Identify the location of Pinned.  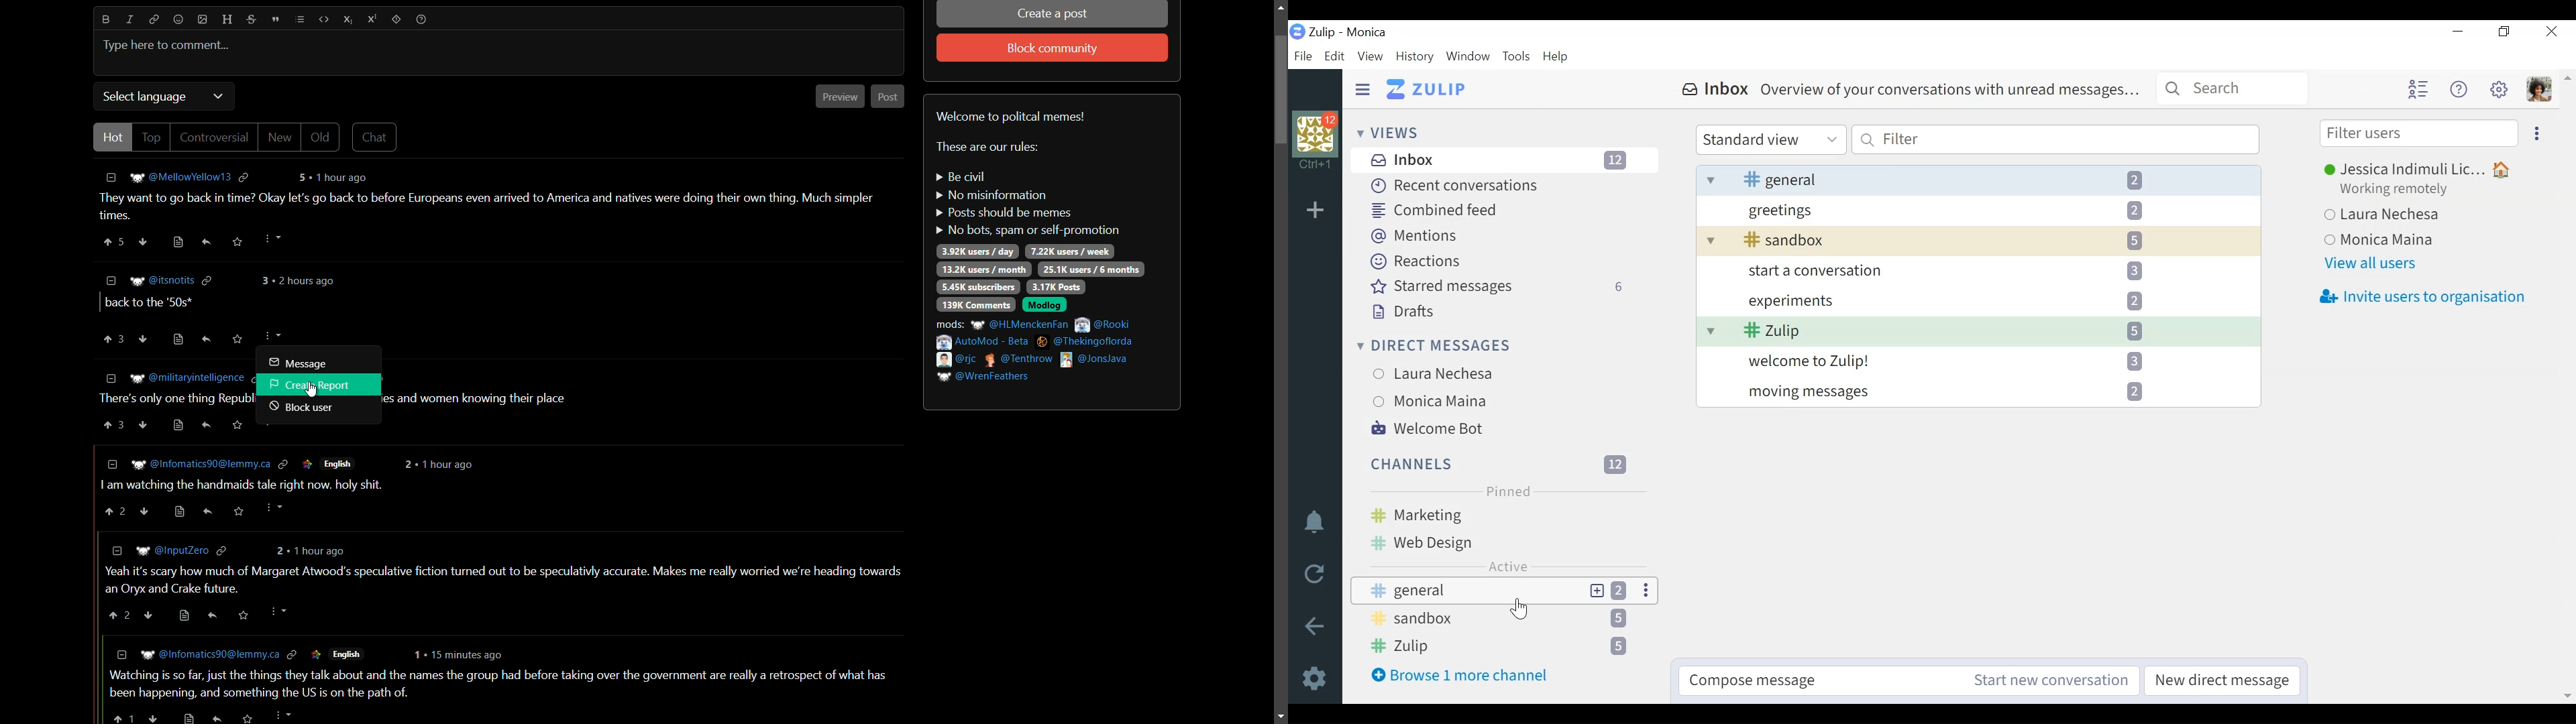
(1506, 491).